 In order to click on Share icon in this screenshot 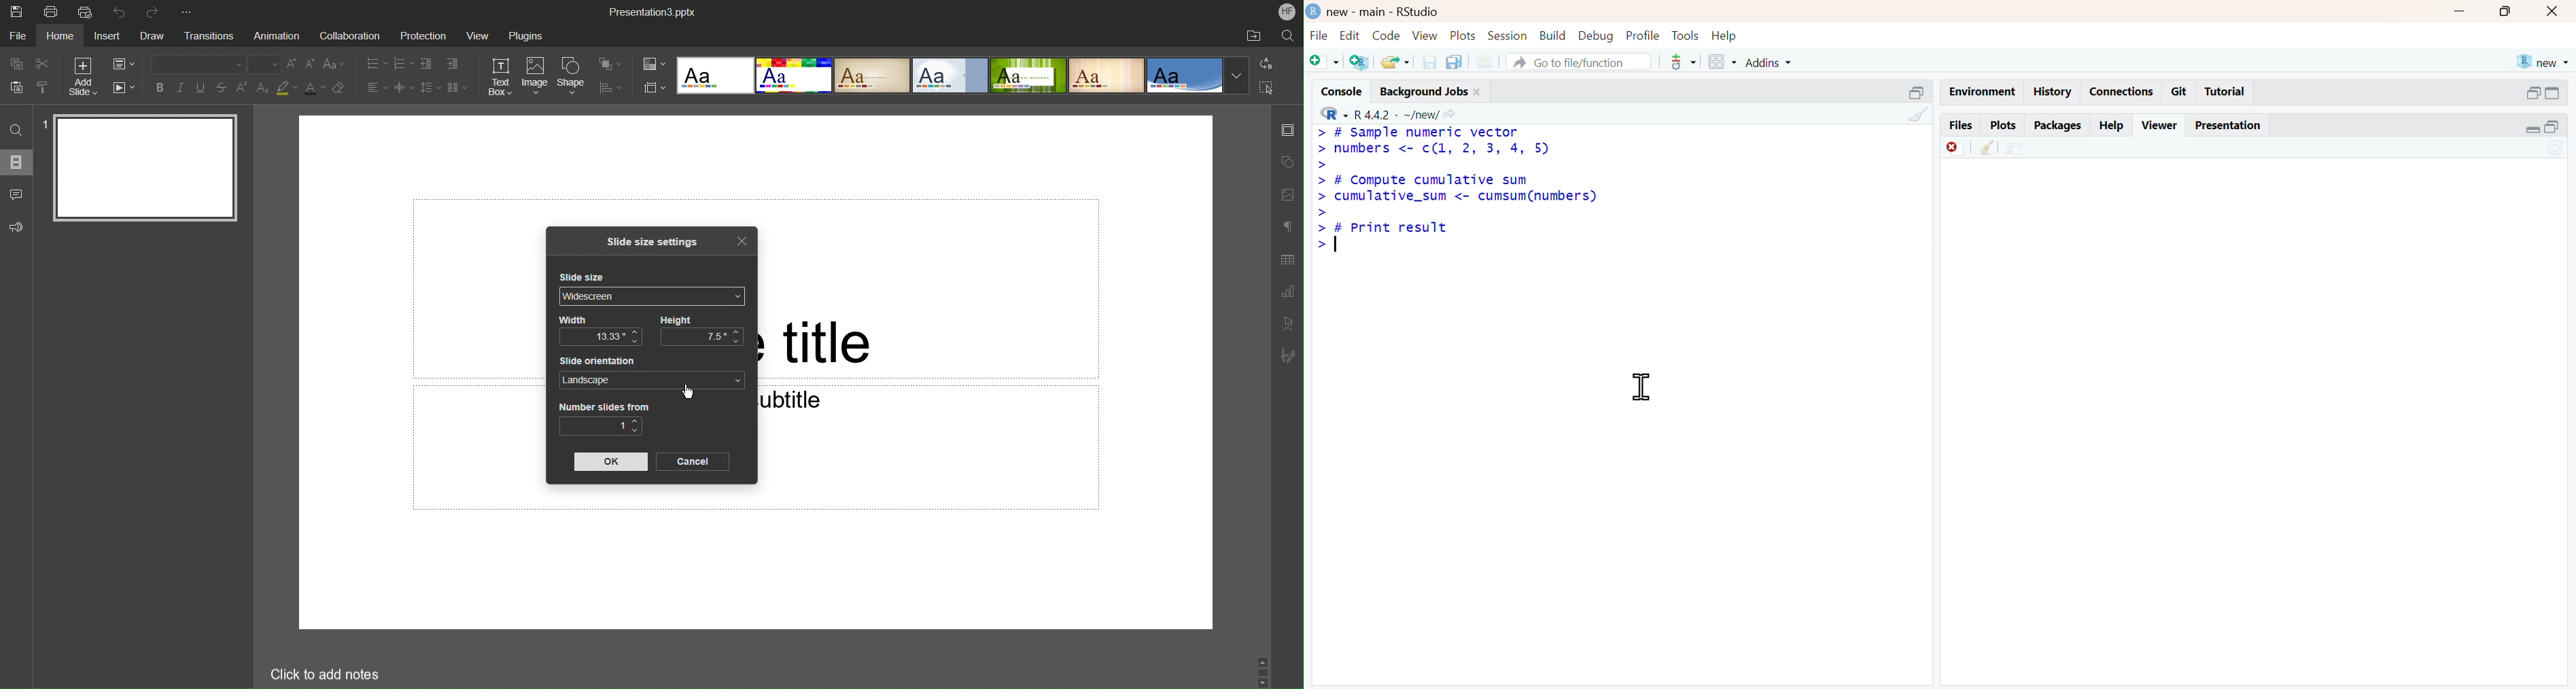, I will do `click(1449, 113)`.